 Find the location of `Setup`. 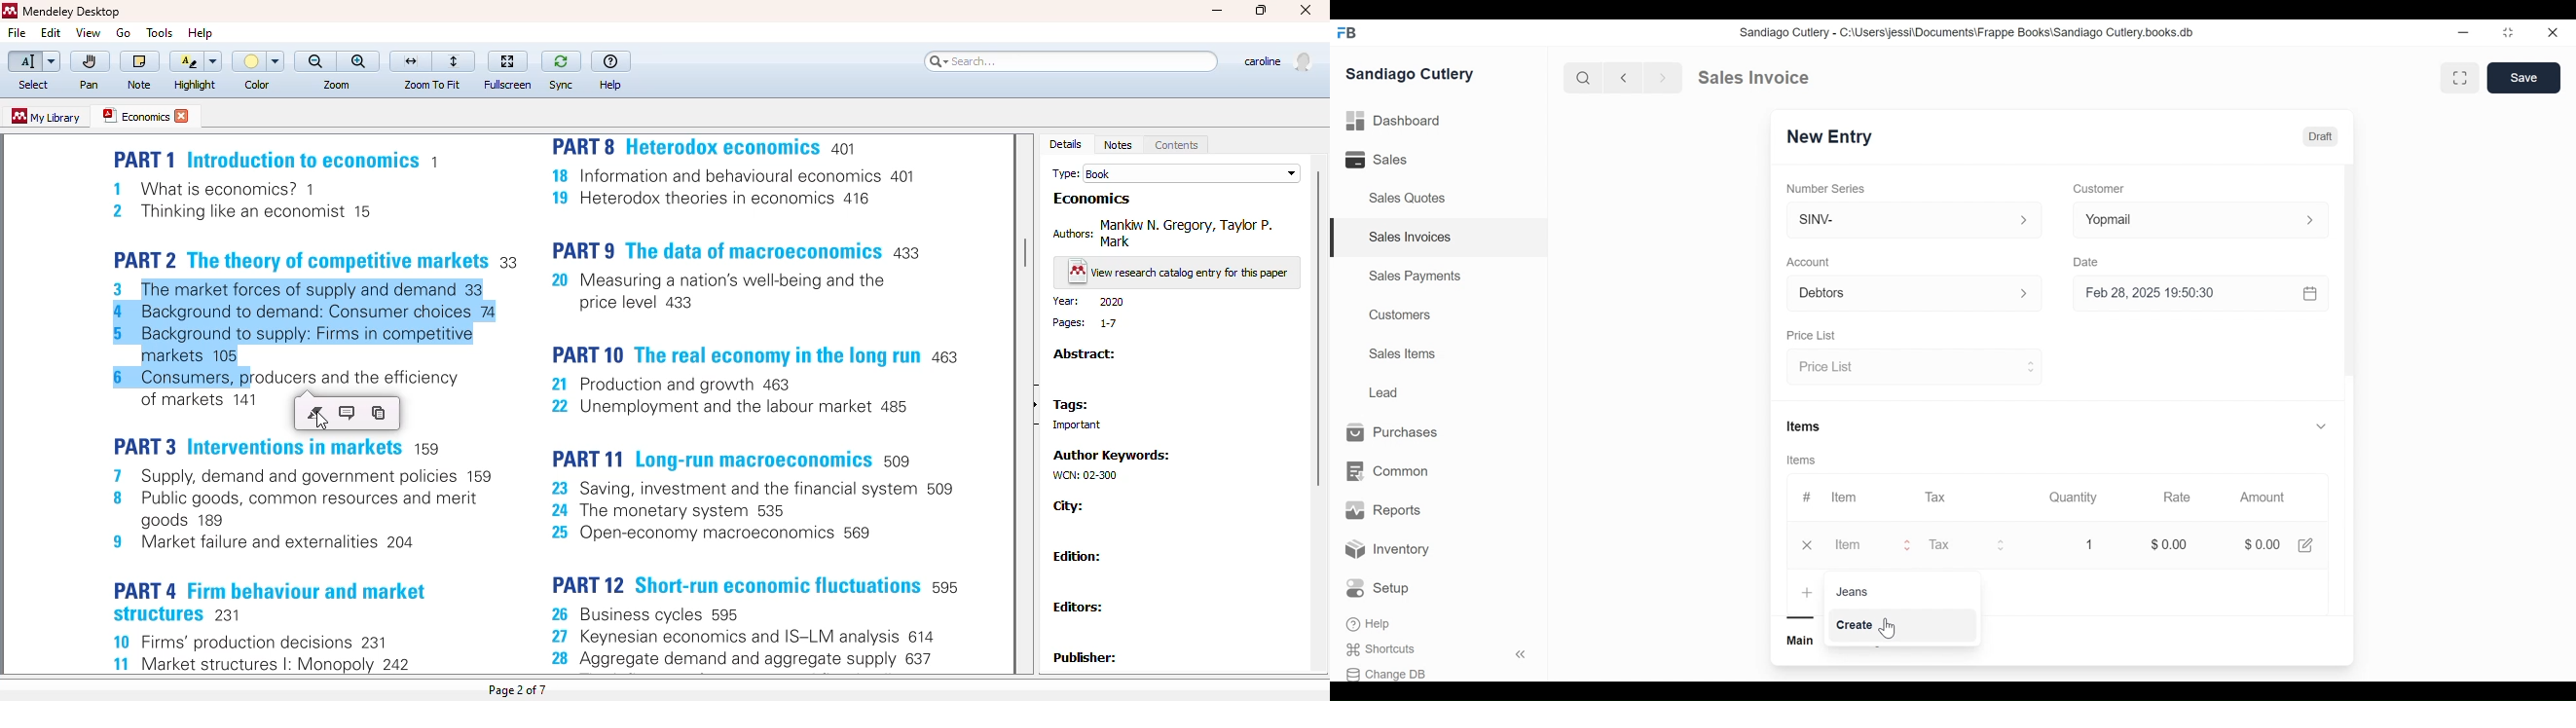

Setup is located at coordinates (1378, 588).